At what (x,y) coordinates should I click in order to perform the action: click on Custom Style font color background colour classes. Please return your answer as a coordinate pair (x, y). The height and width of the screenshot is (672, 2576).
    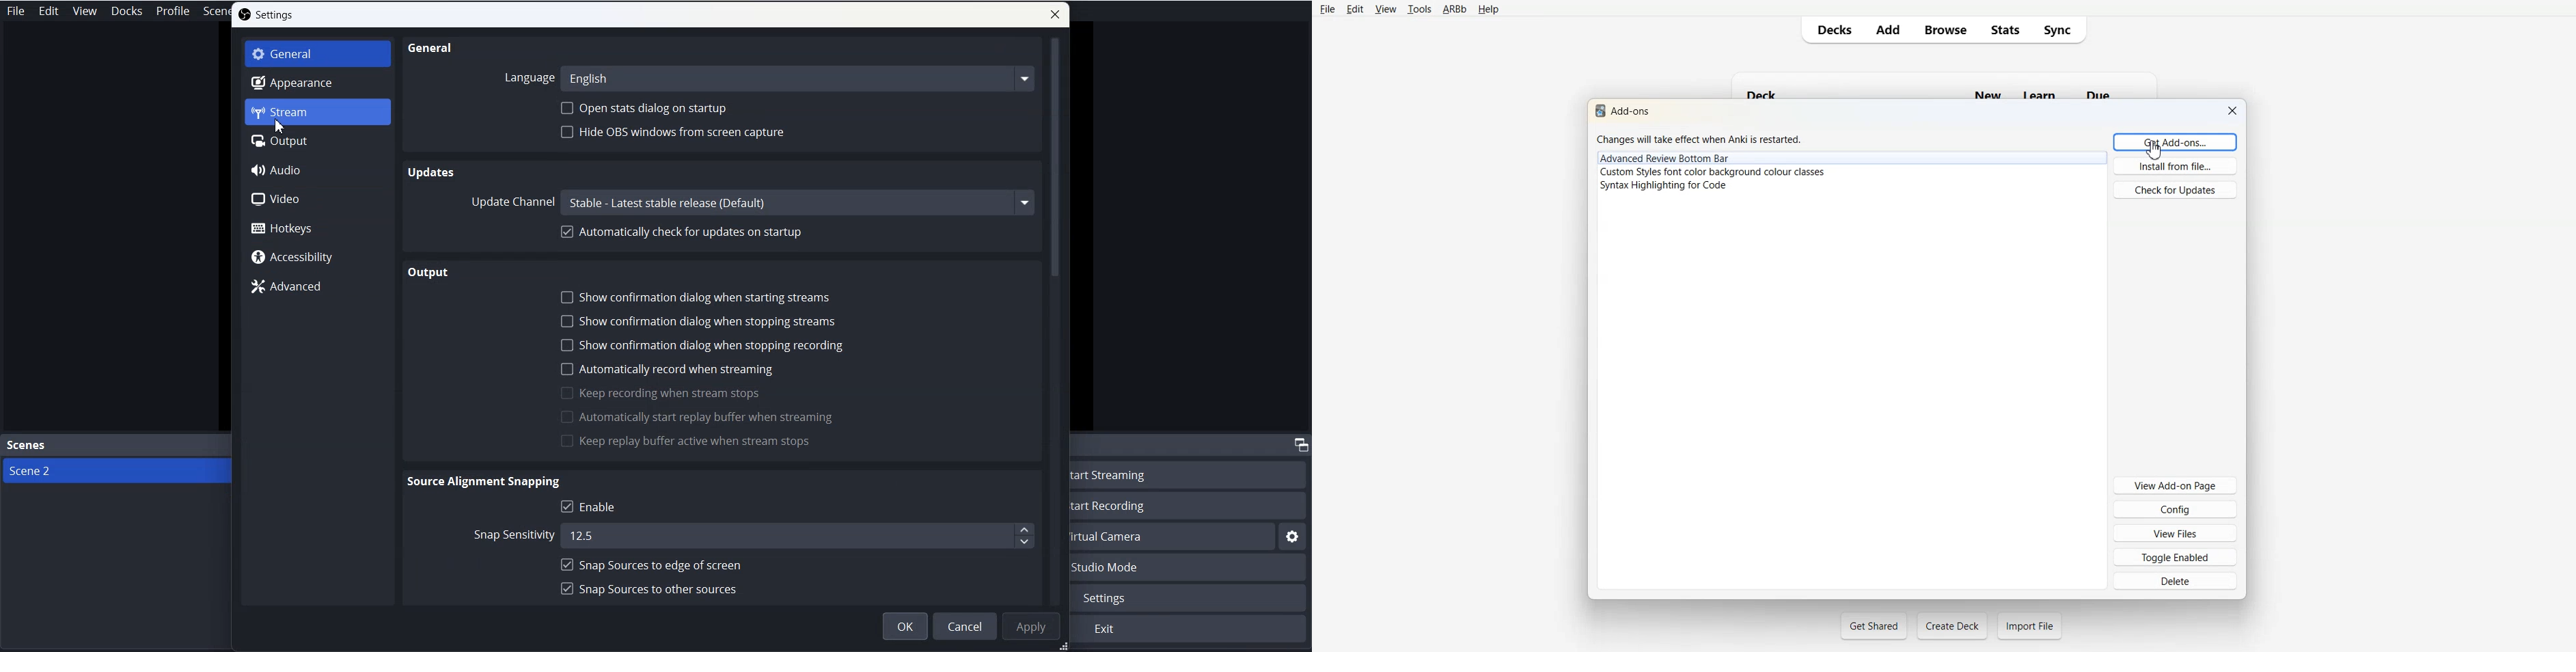
    Looking at the image, I should click on (1852, 172).